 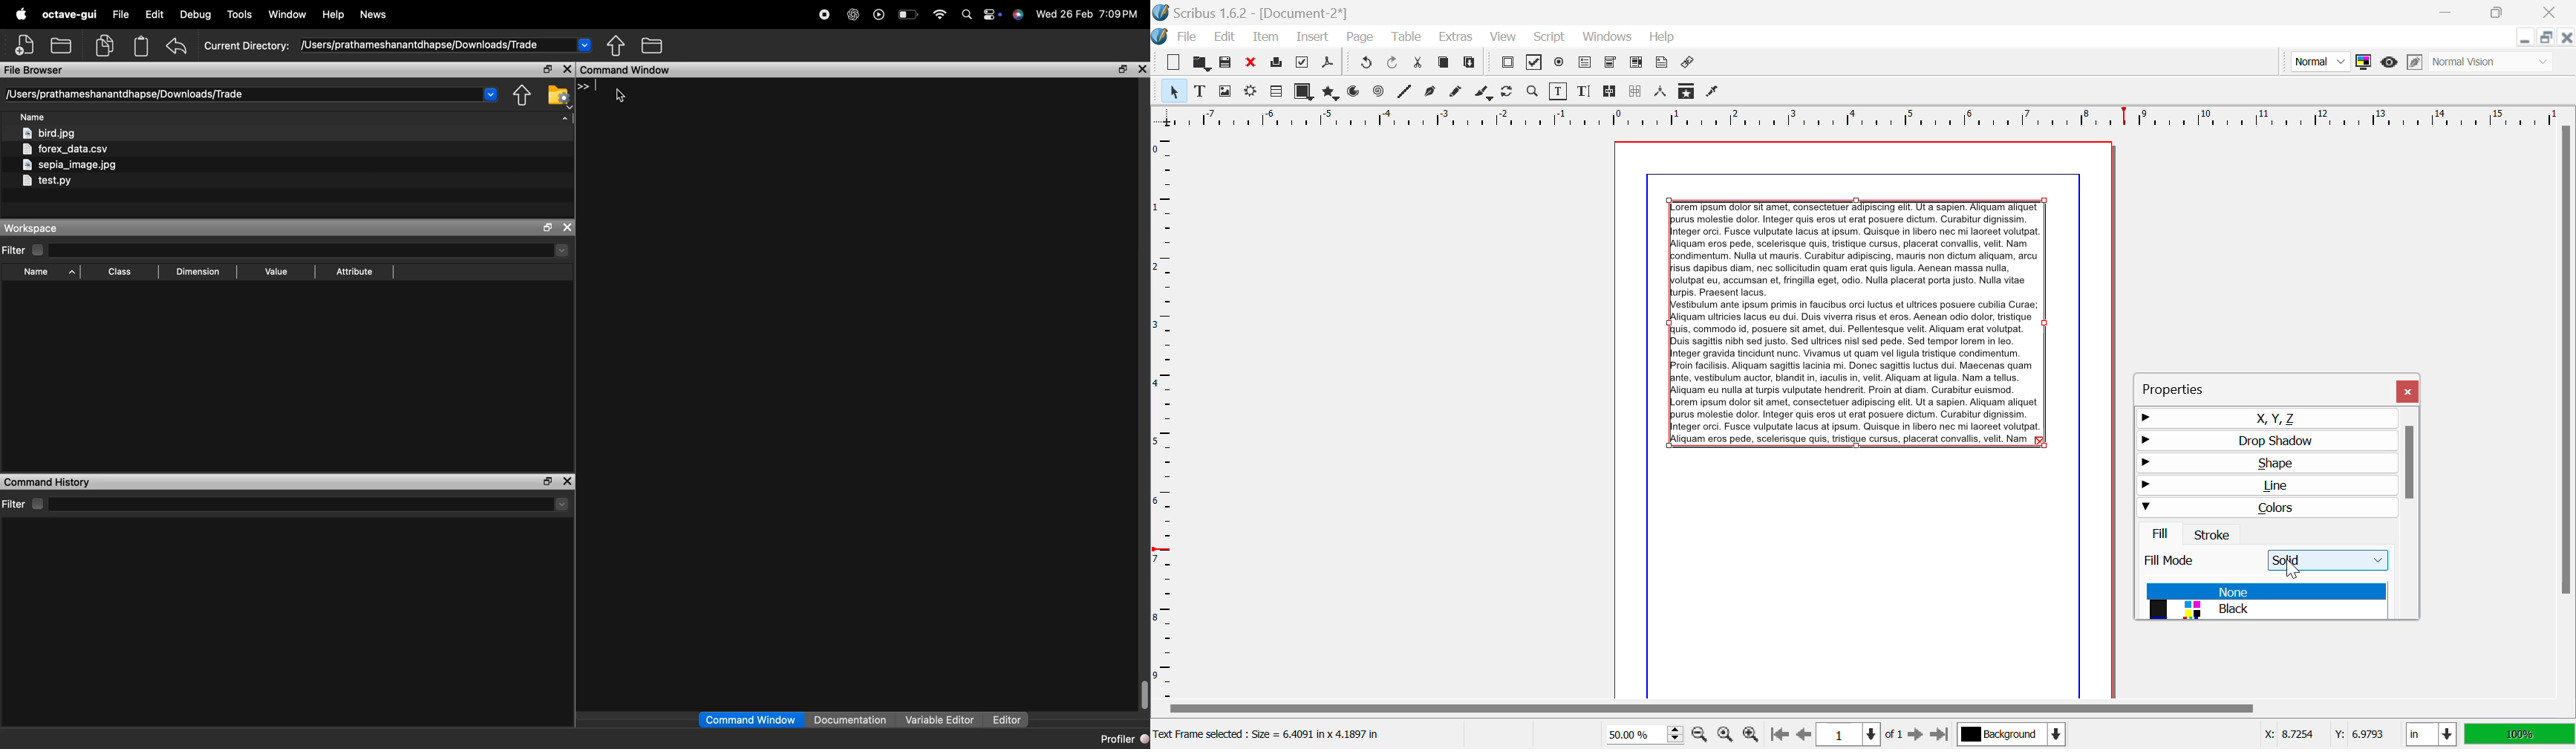 What do you see at coordinates (2432, 736) in the screenshot?
I see `Measurement Units` at bounding box center [2432, 736].